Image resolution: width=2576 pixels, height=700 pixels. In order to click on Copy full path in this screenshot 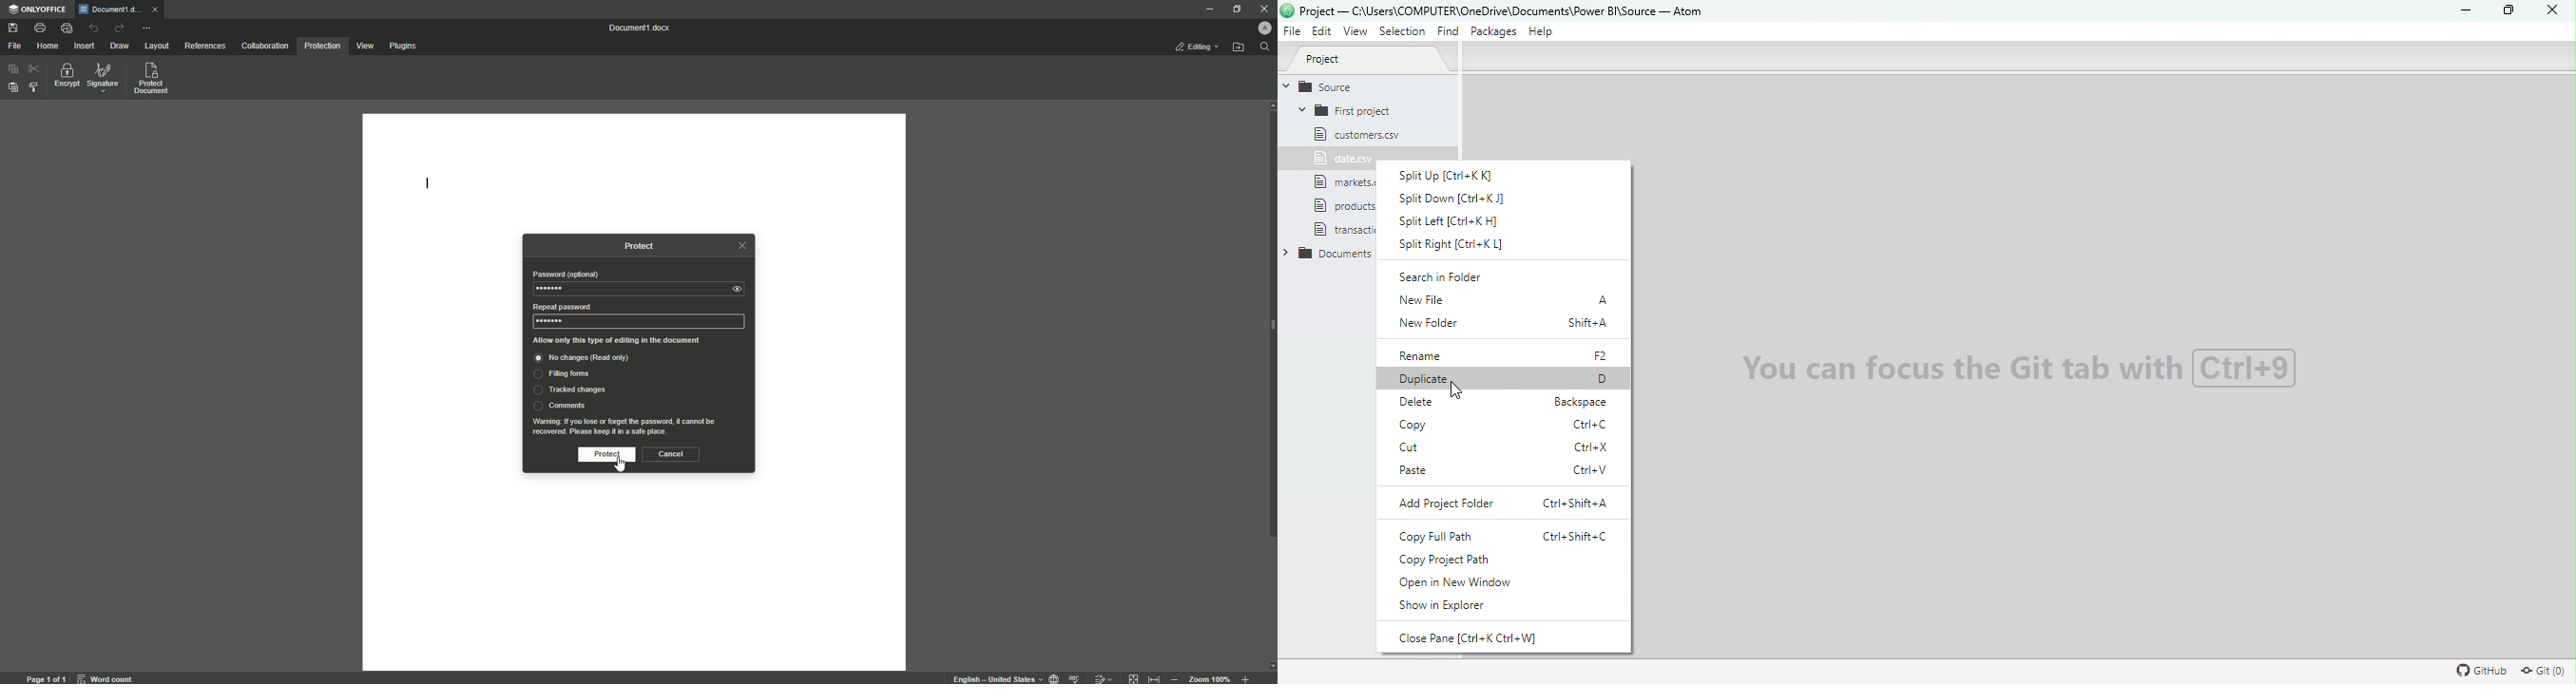, I will do `click(1498, 537)`.